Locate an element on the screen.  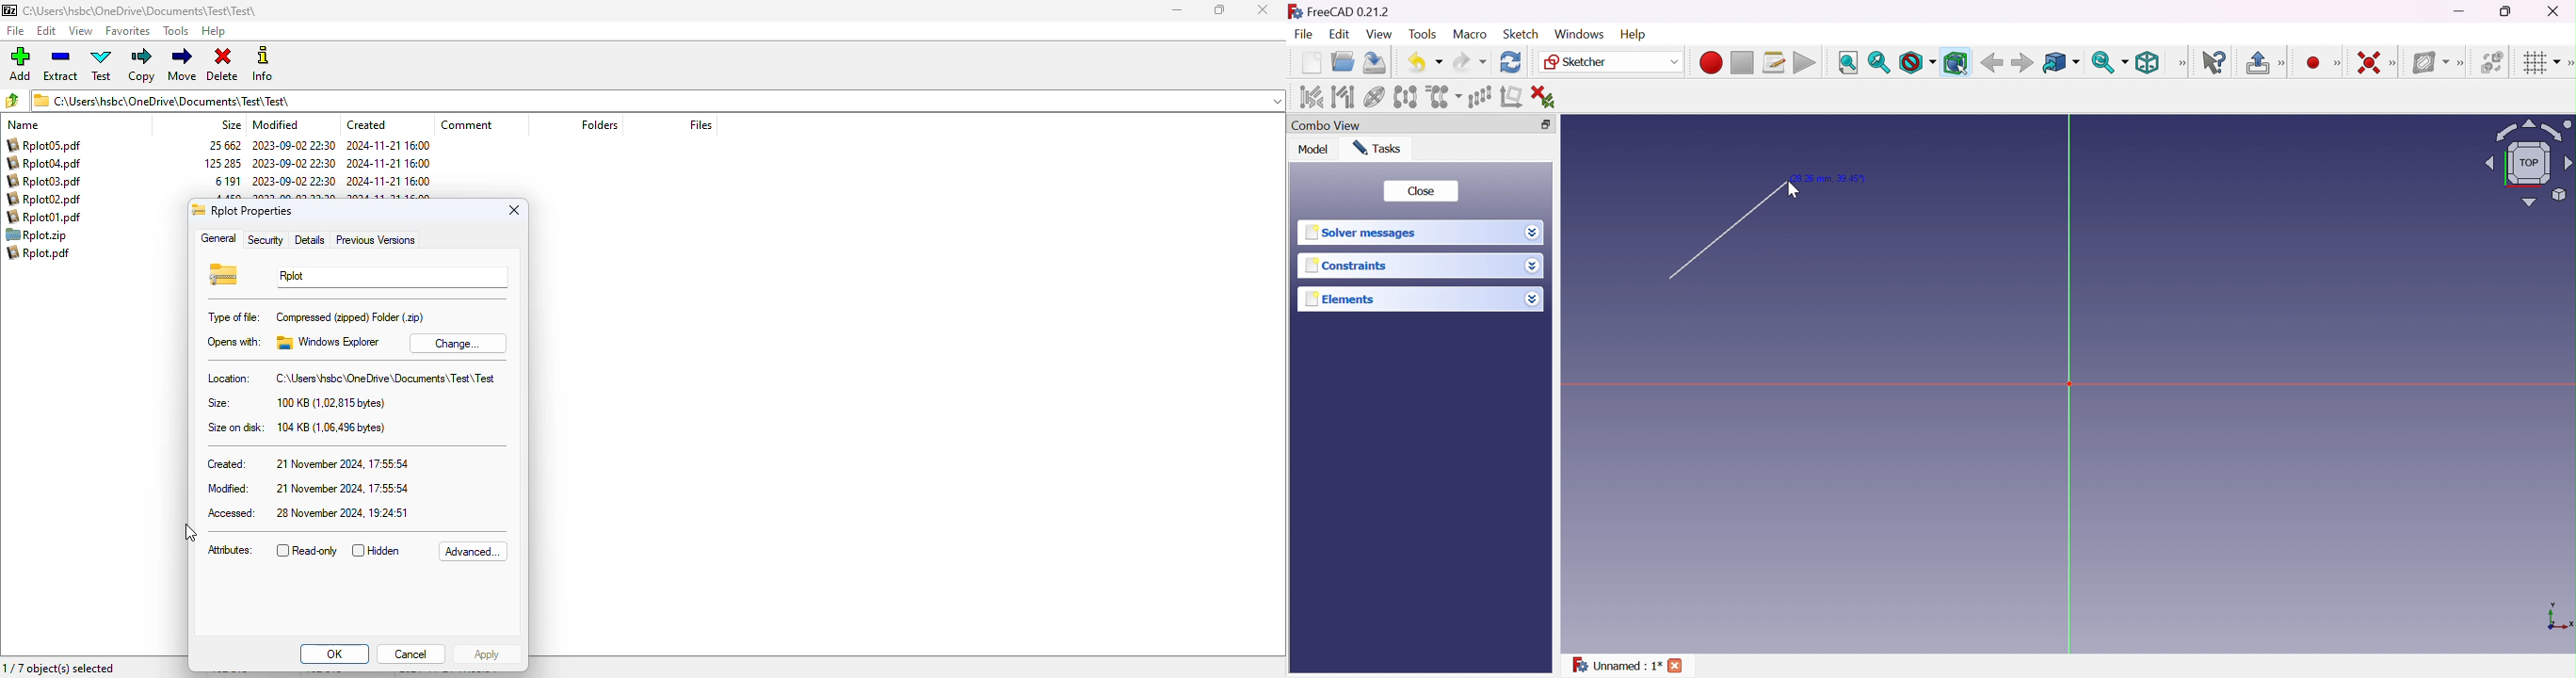
folders is located at coordinates (600, 124).